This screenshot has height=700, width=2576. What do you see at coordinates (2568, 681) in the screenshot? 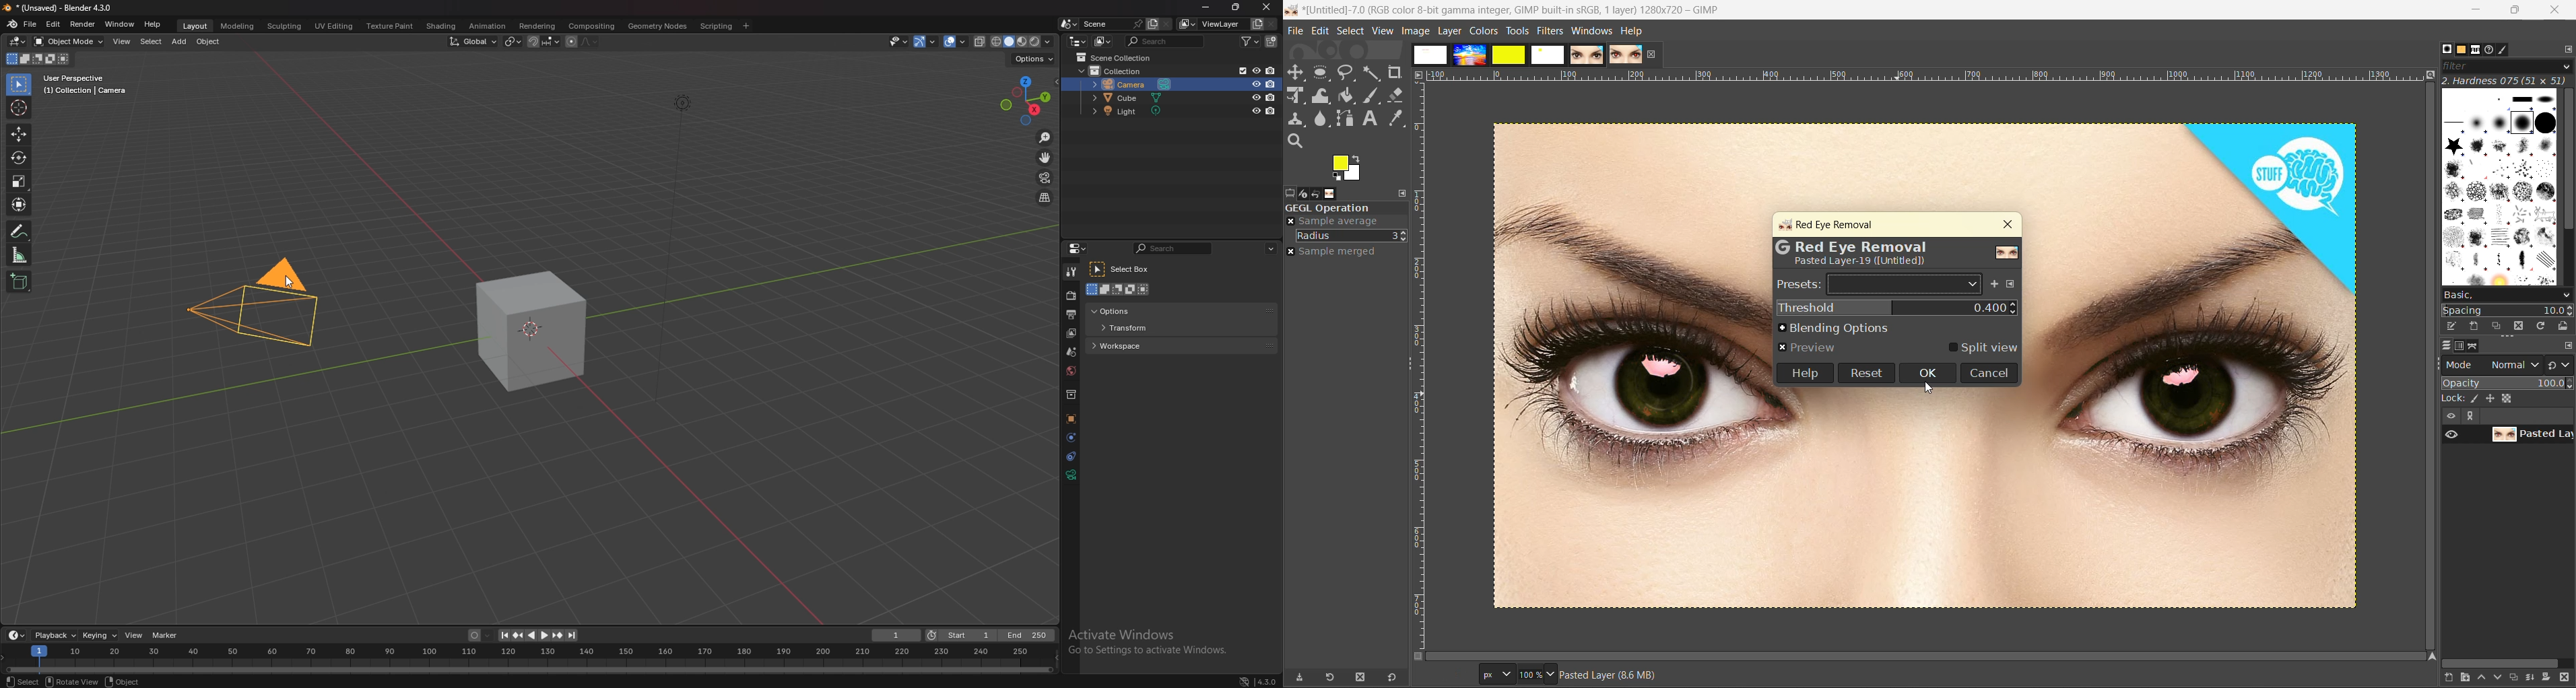
I see `delete this layer` at bounding box center [2568, 681].